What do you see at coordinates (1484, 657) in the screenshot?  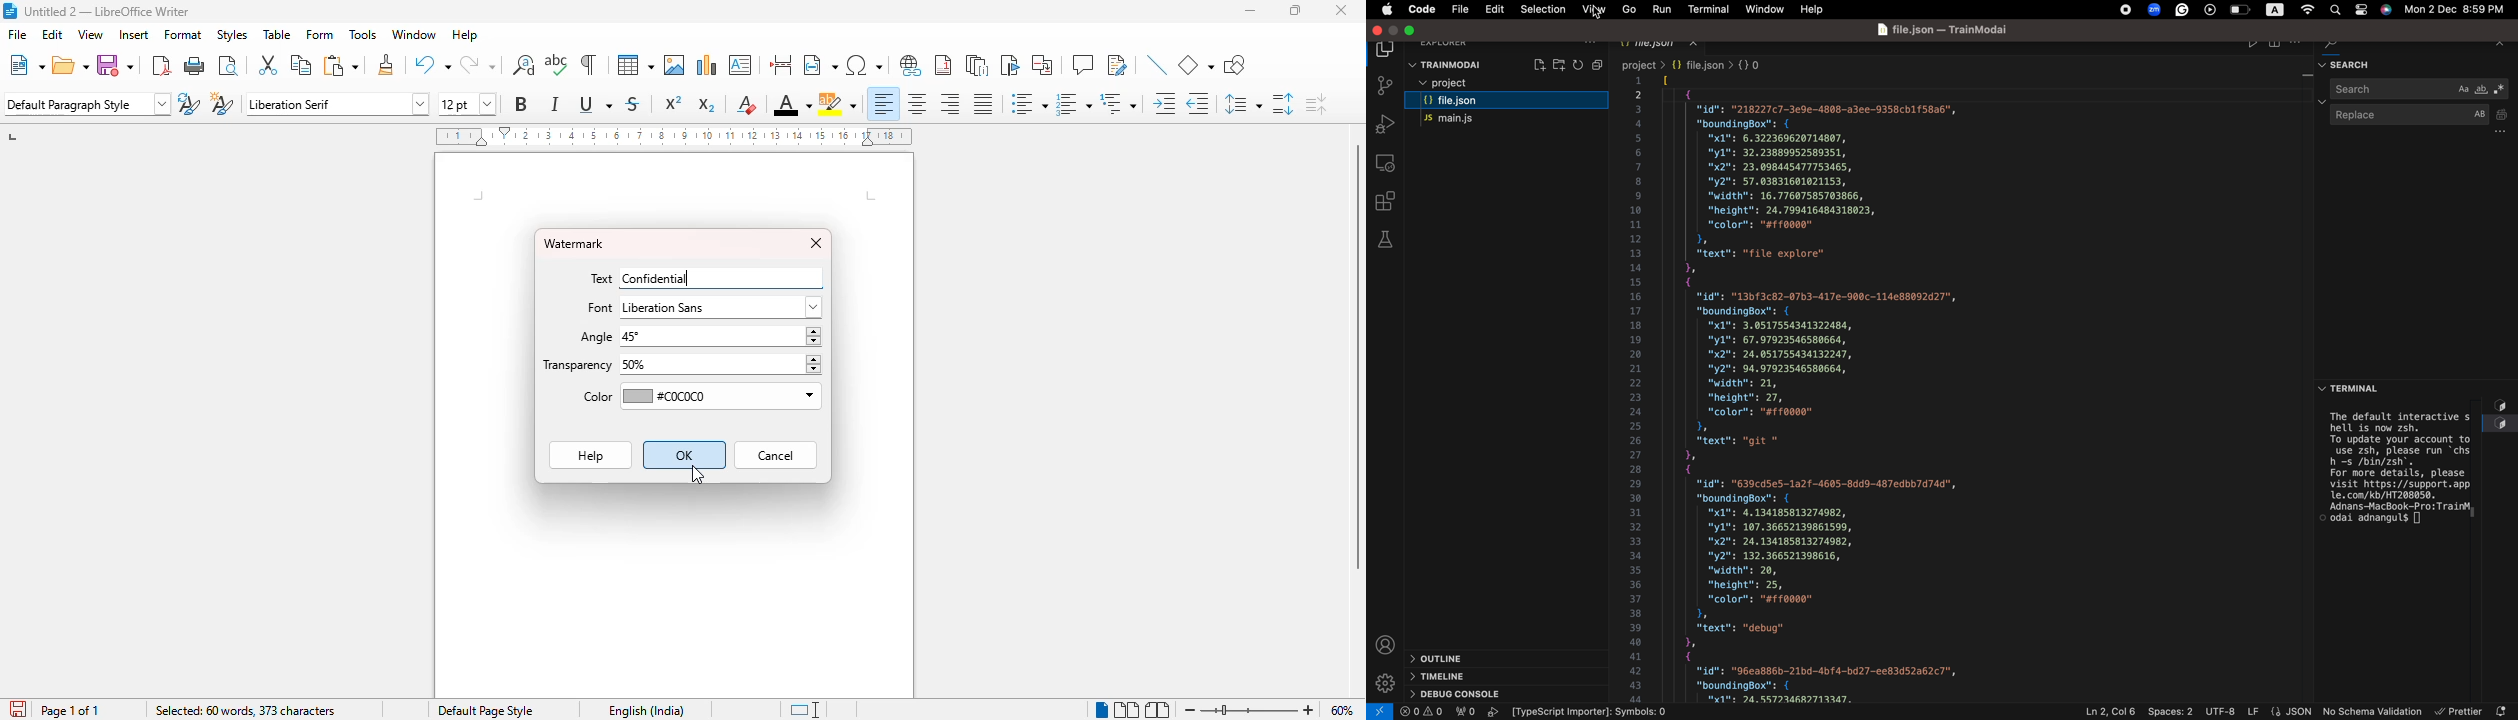 I see `outline` at bounding box center [1484, 657].